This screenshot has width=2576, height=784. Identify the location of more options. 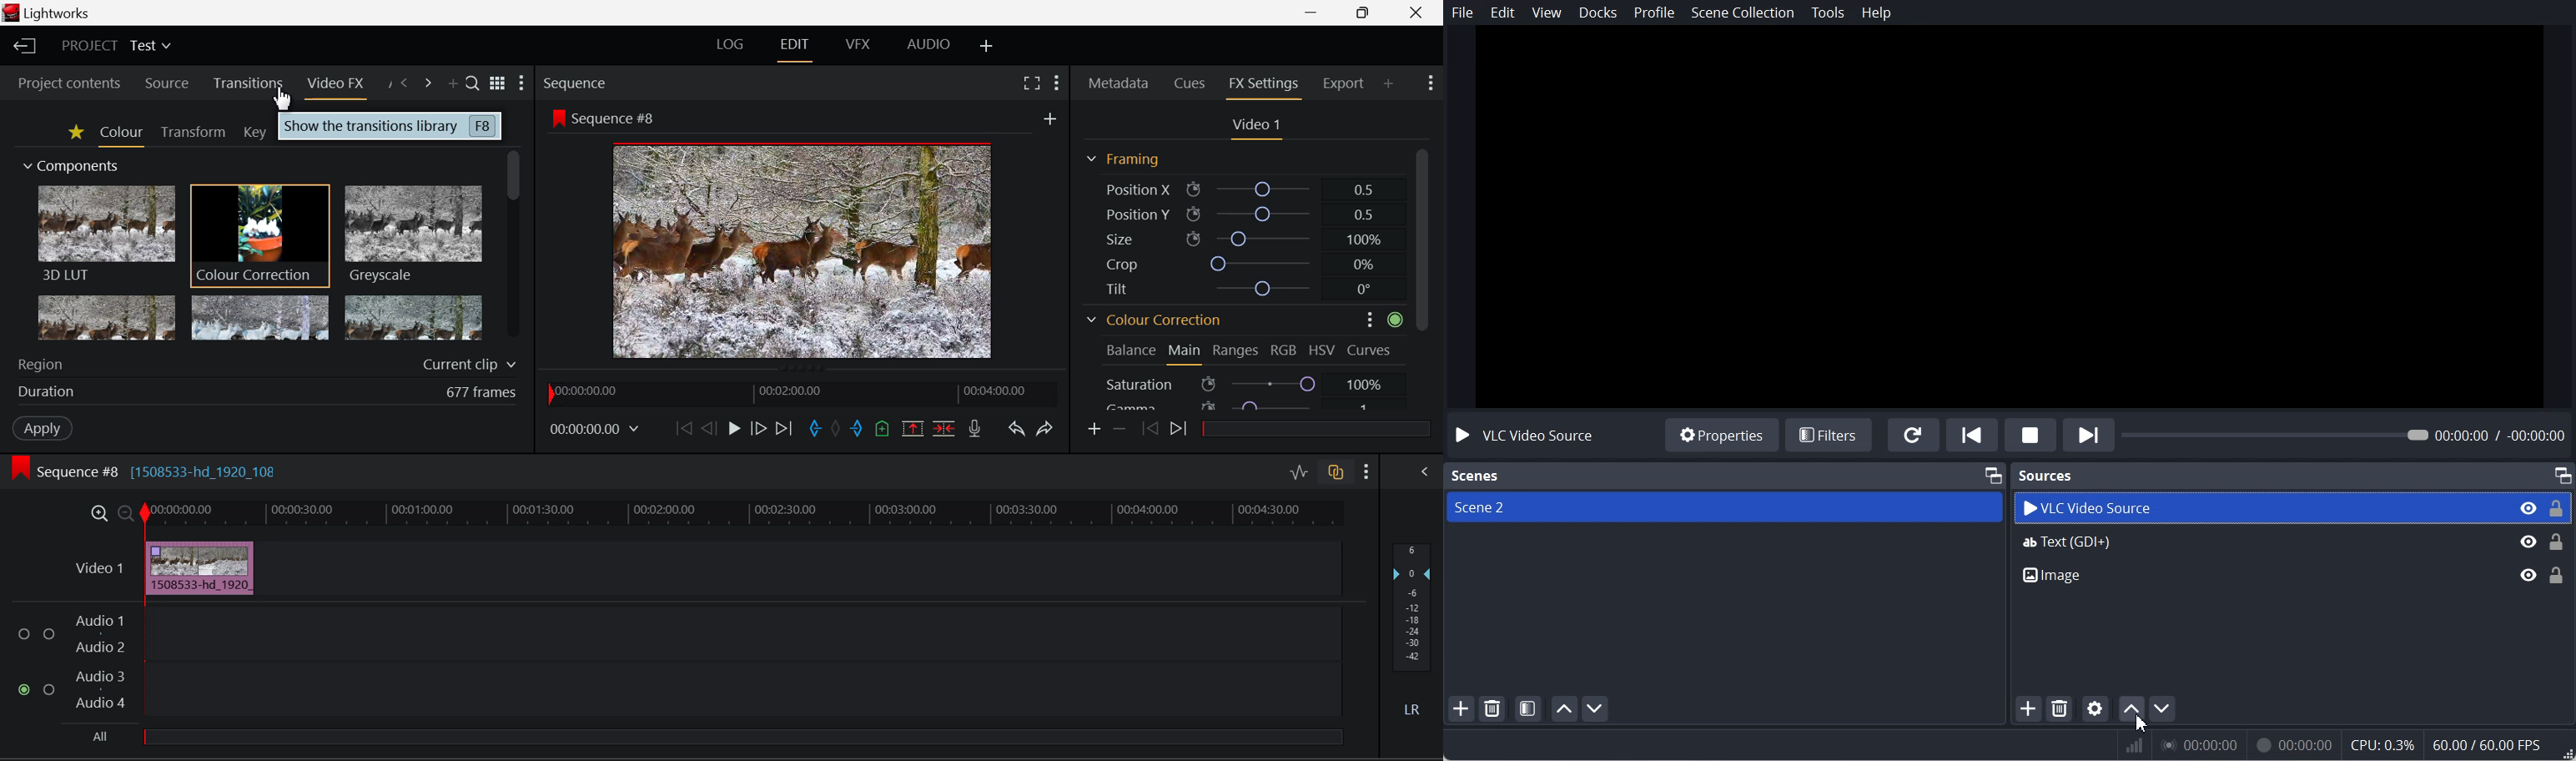
(1364, 319).